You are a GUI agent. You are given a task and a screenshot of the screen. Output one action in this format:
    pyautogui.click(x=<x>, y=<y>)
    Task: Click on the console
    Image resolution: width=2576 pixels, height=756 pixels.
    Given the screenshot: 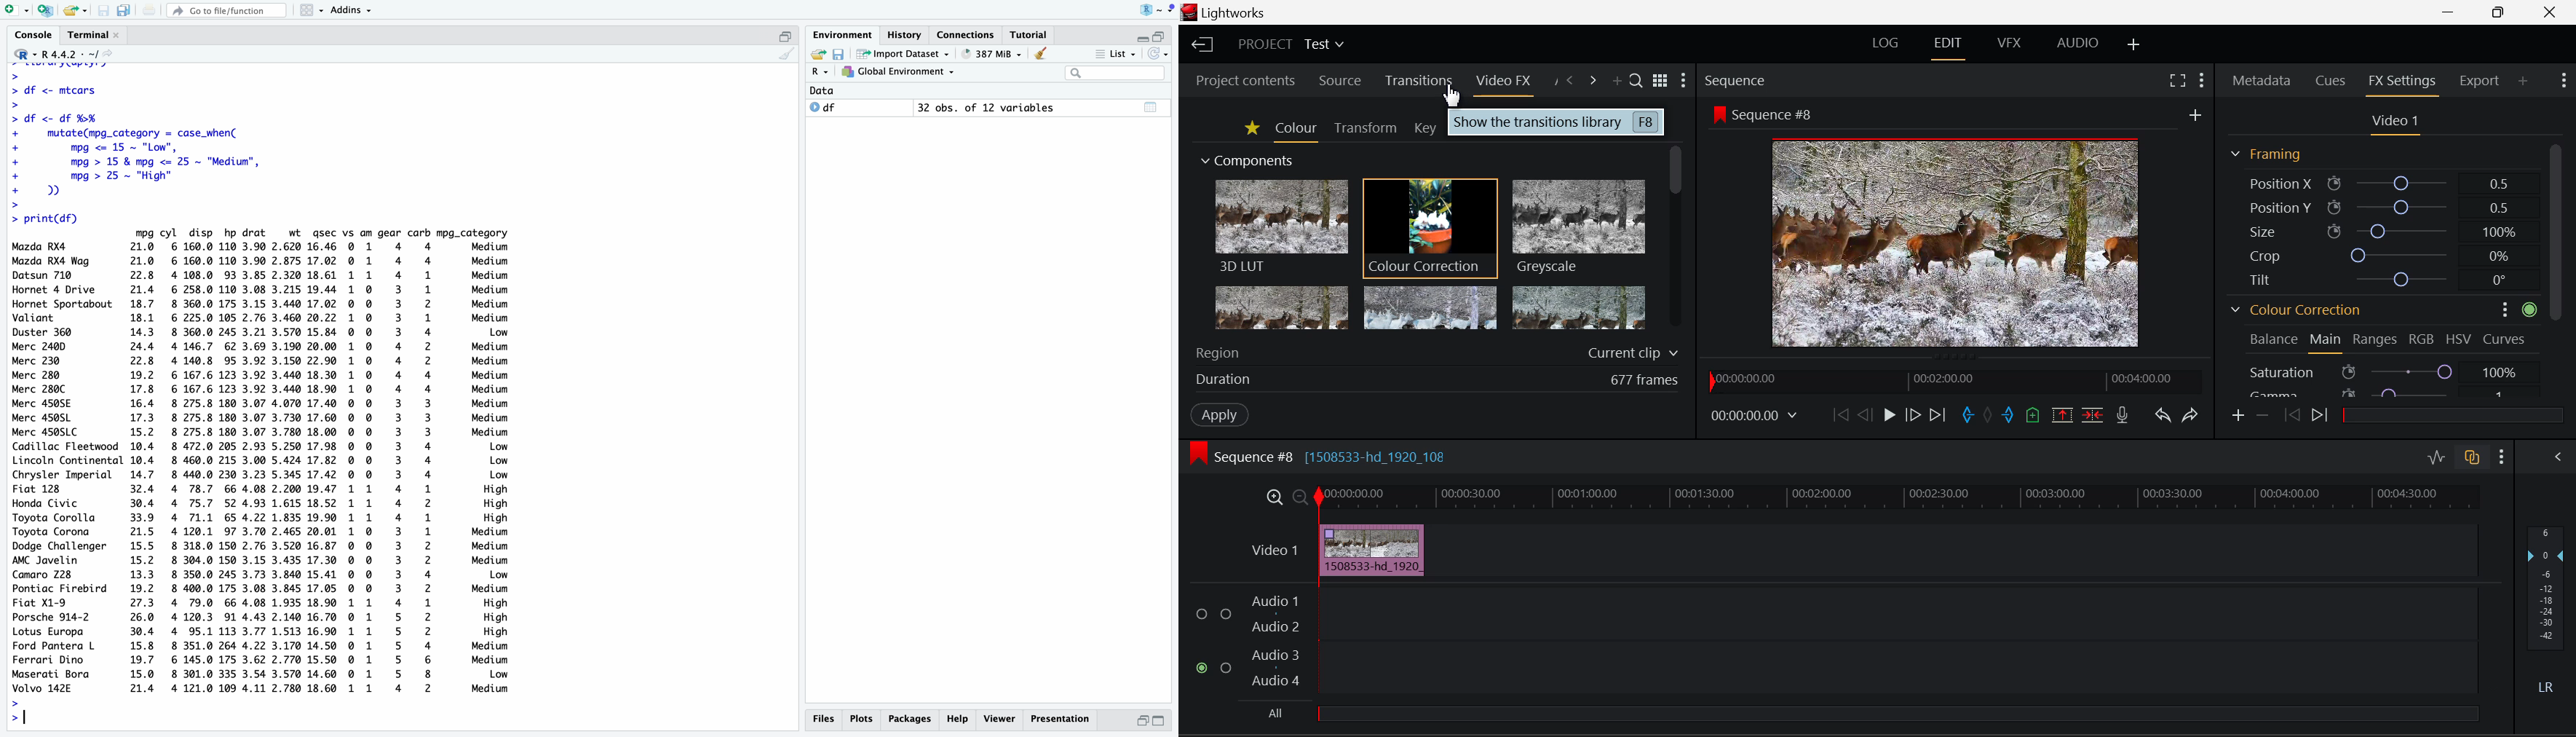 What is the action you would take?
    pyautogui.click(x=36, y=34)
    